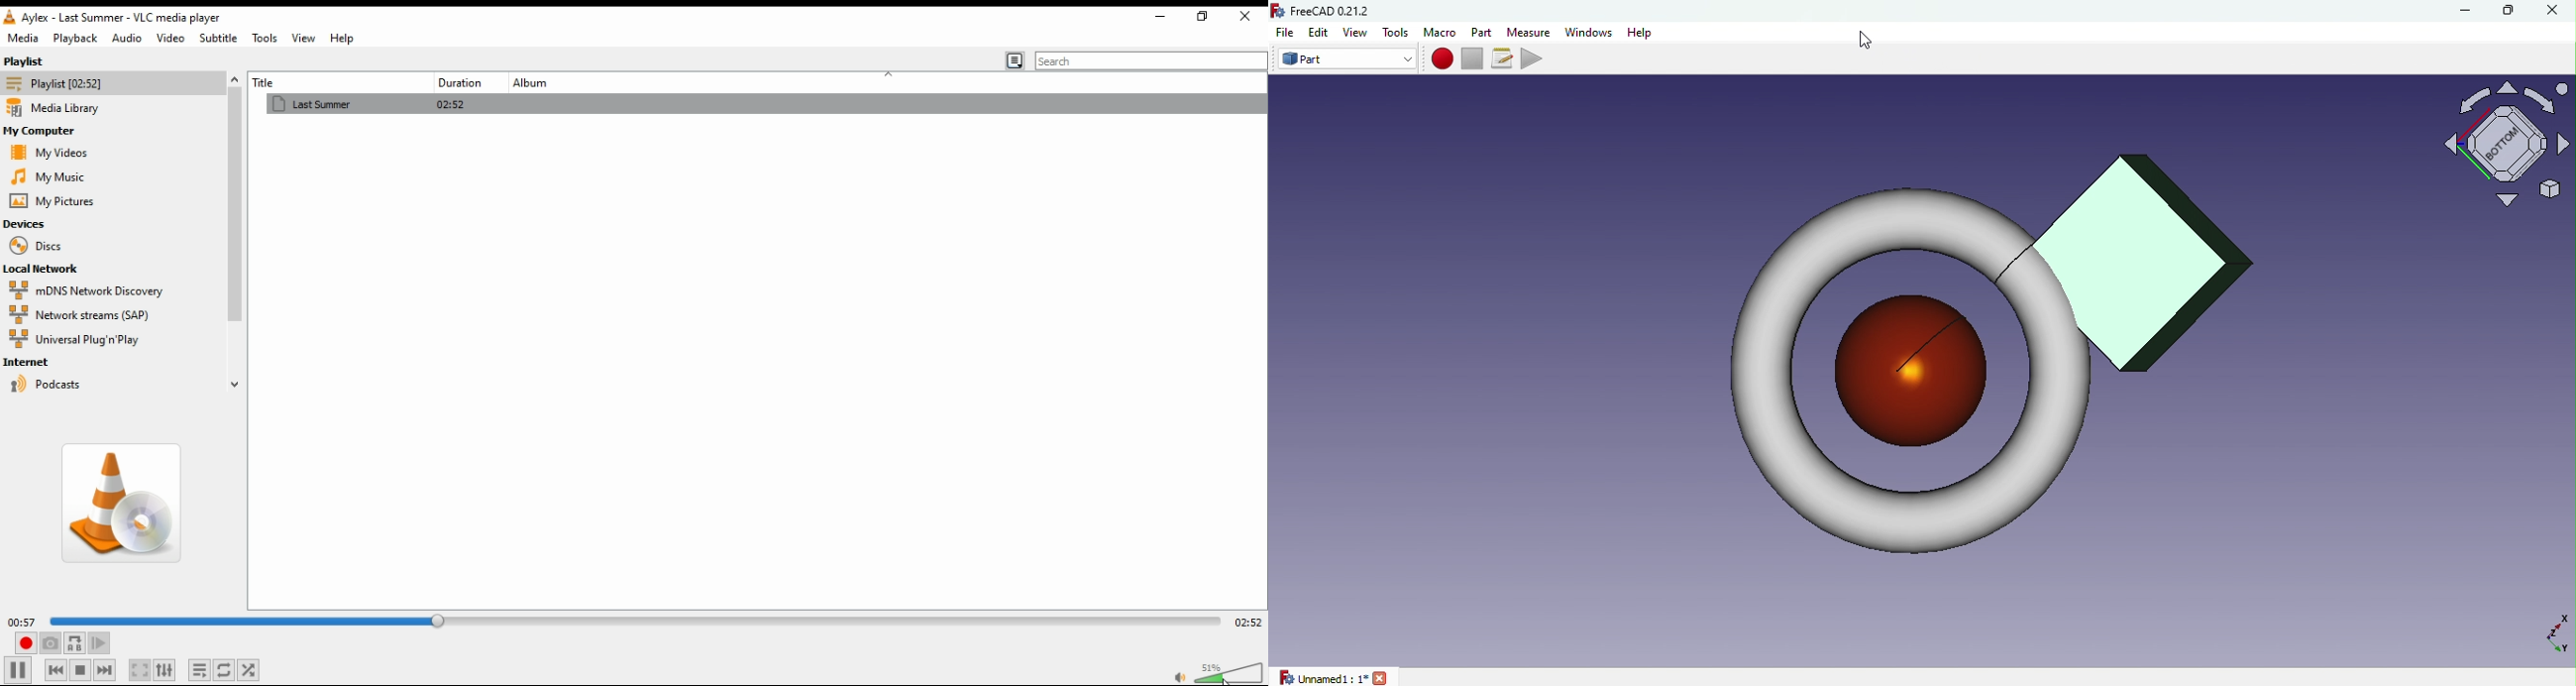 The height and width of the screenshot is (700, 2576). Describe the element at coordinates (1396, 33) in the screenshot. I see `Tools` at that location.